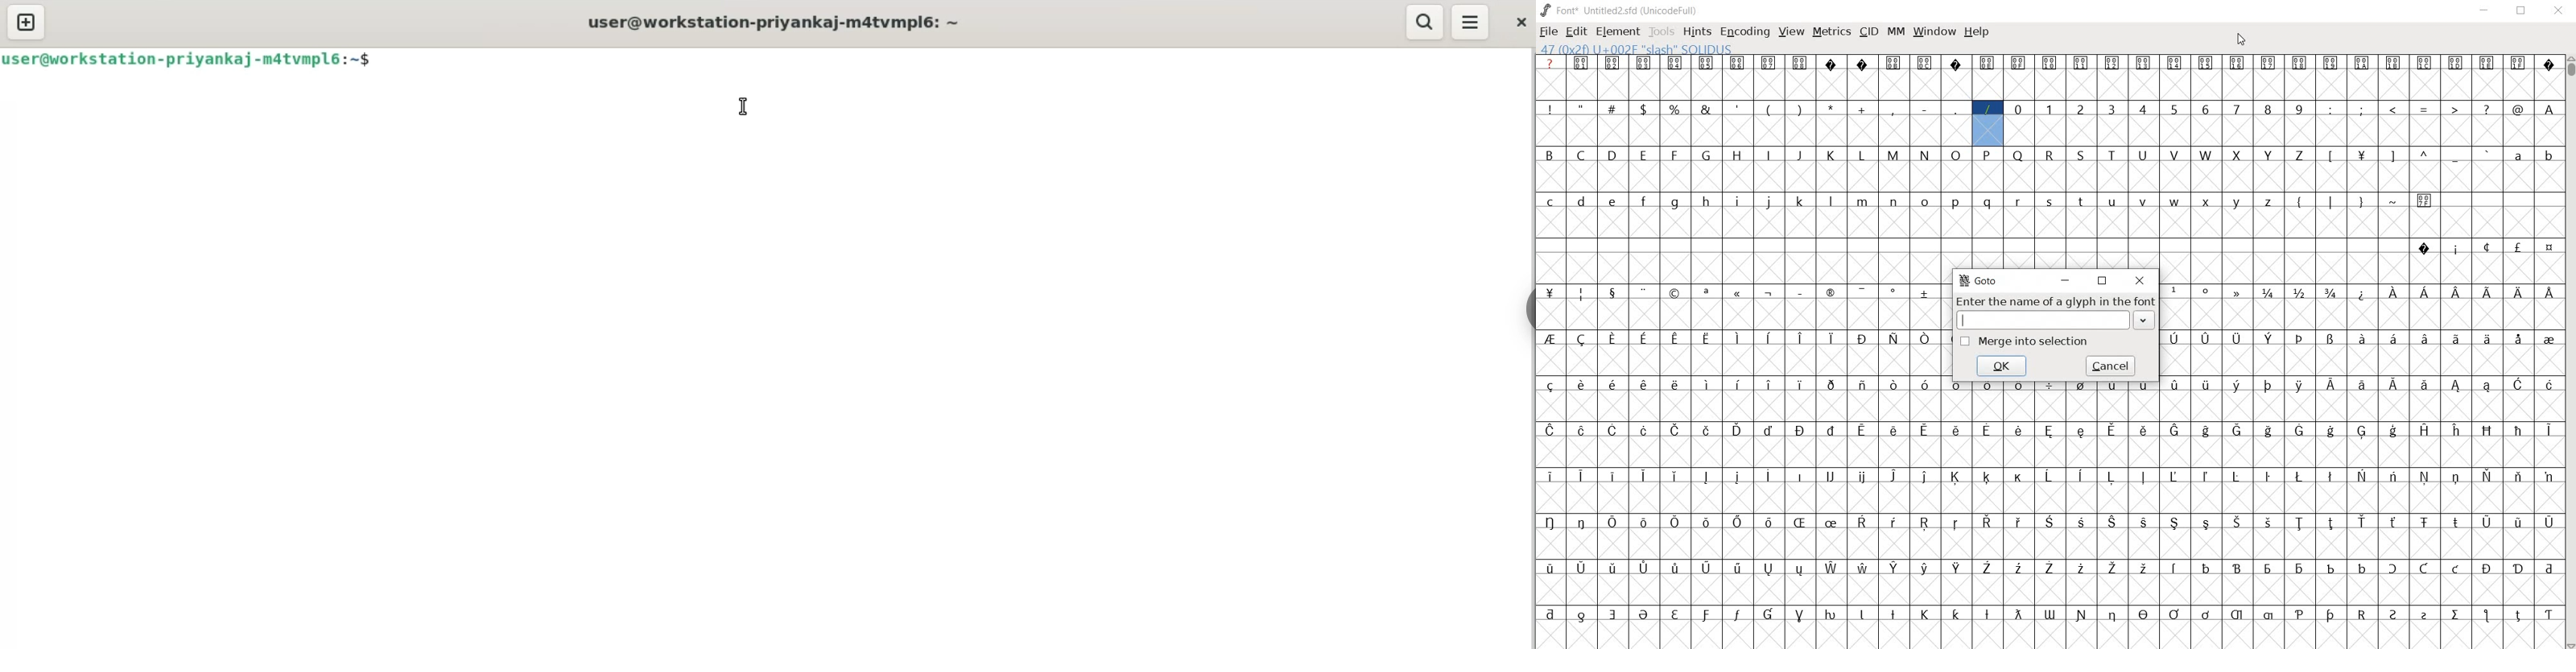 The width and height of the screenshot is (2576, 672). What do you see at coordinates (1738, 522) in the screenshot?
I see `glyph` at bounding box center [1738, 522].